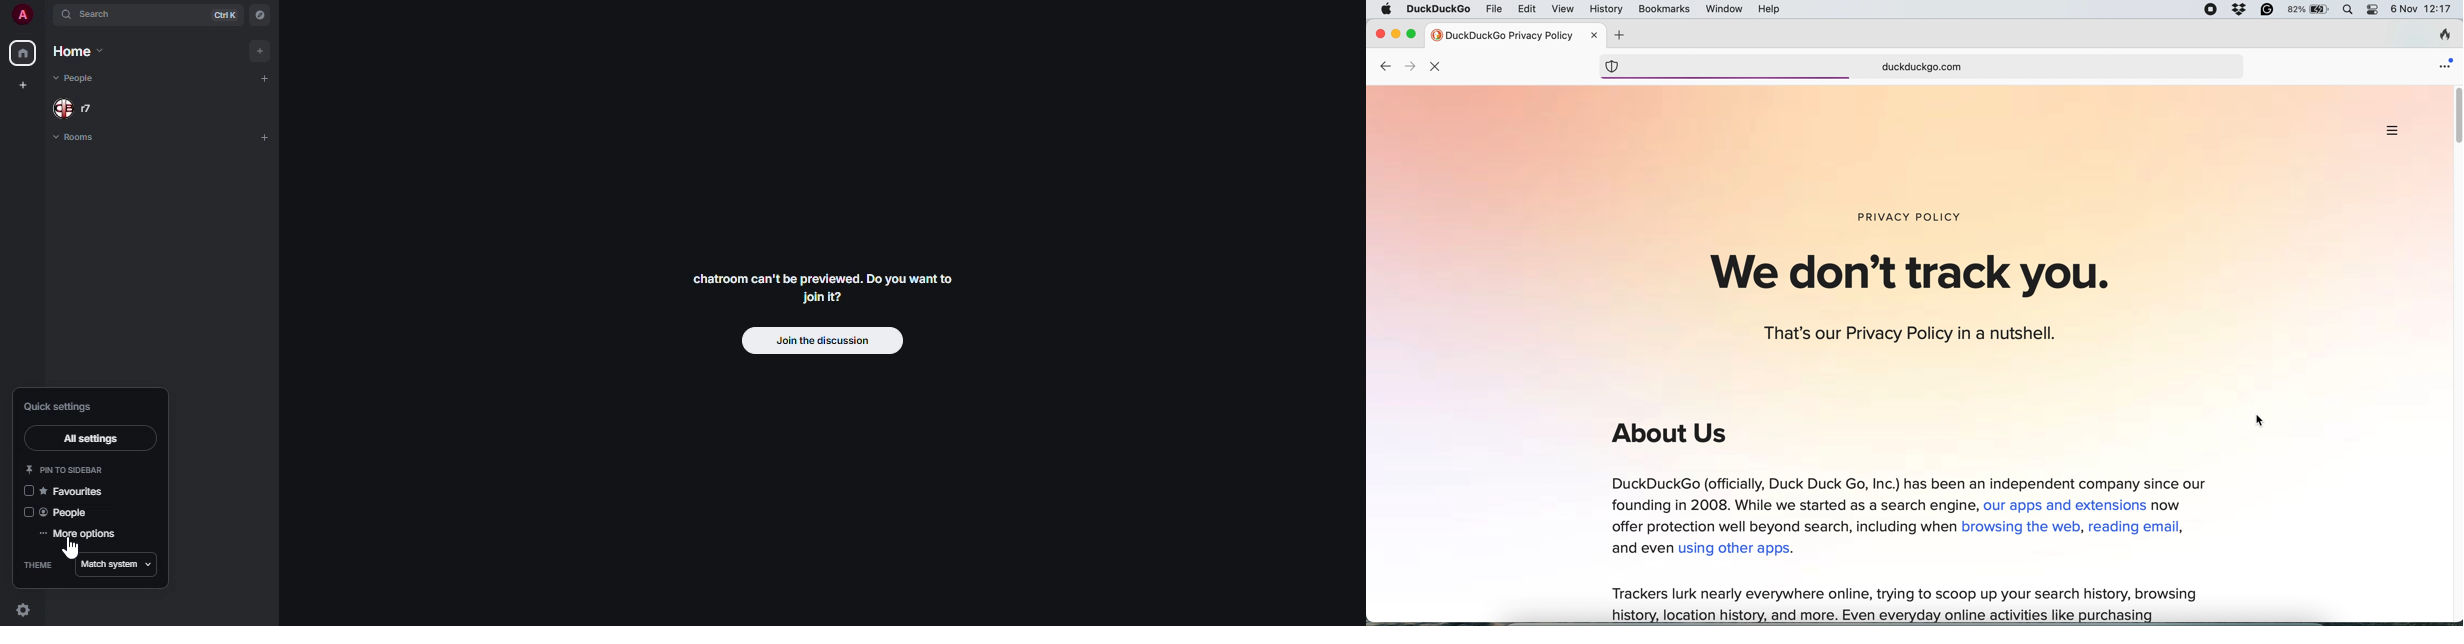  Describe the element at coordinates (266, 135) in the screenshot. I see `add` at that location.